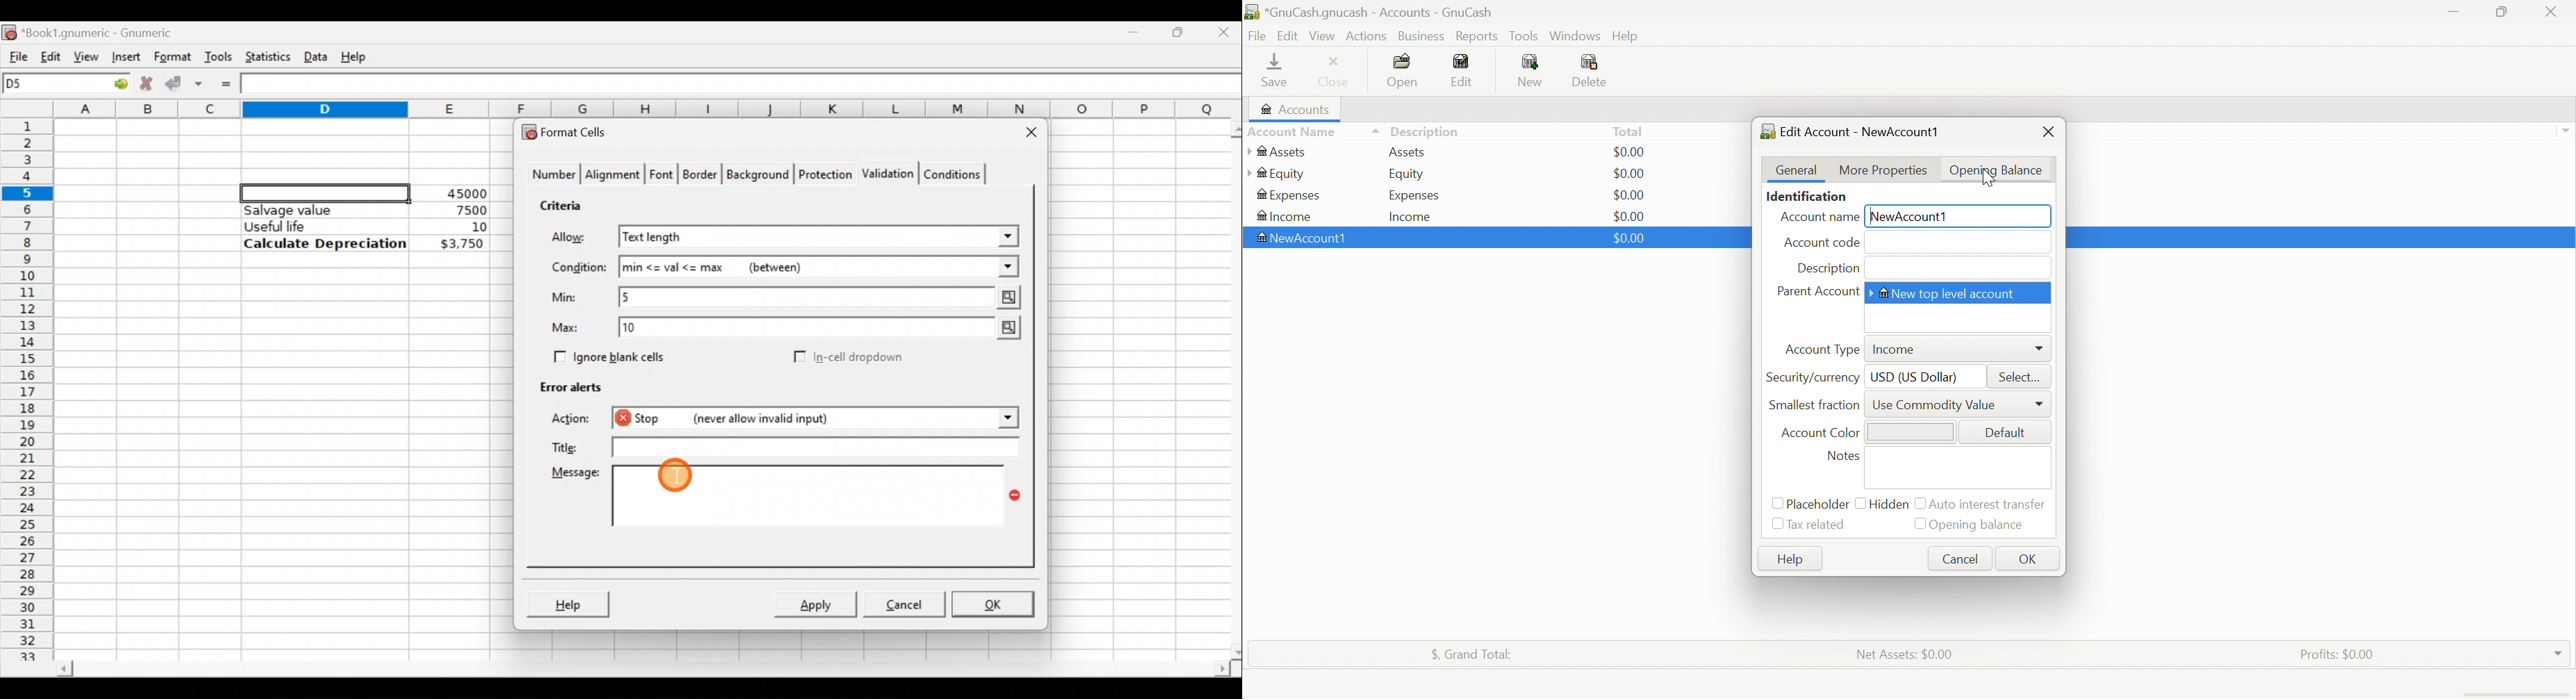  What do you see at coordinates (2006, 433) in the screenshot?
I see `Default` at bounding box center [2006, 433].